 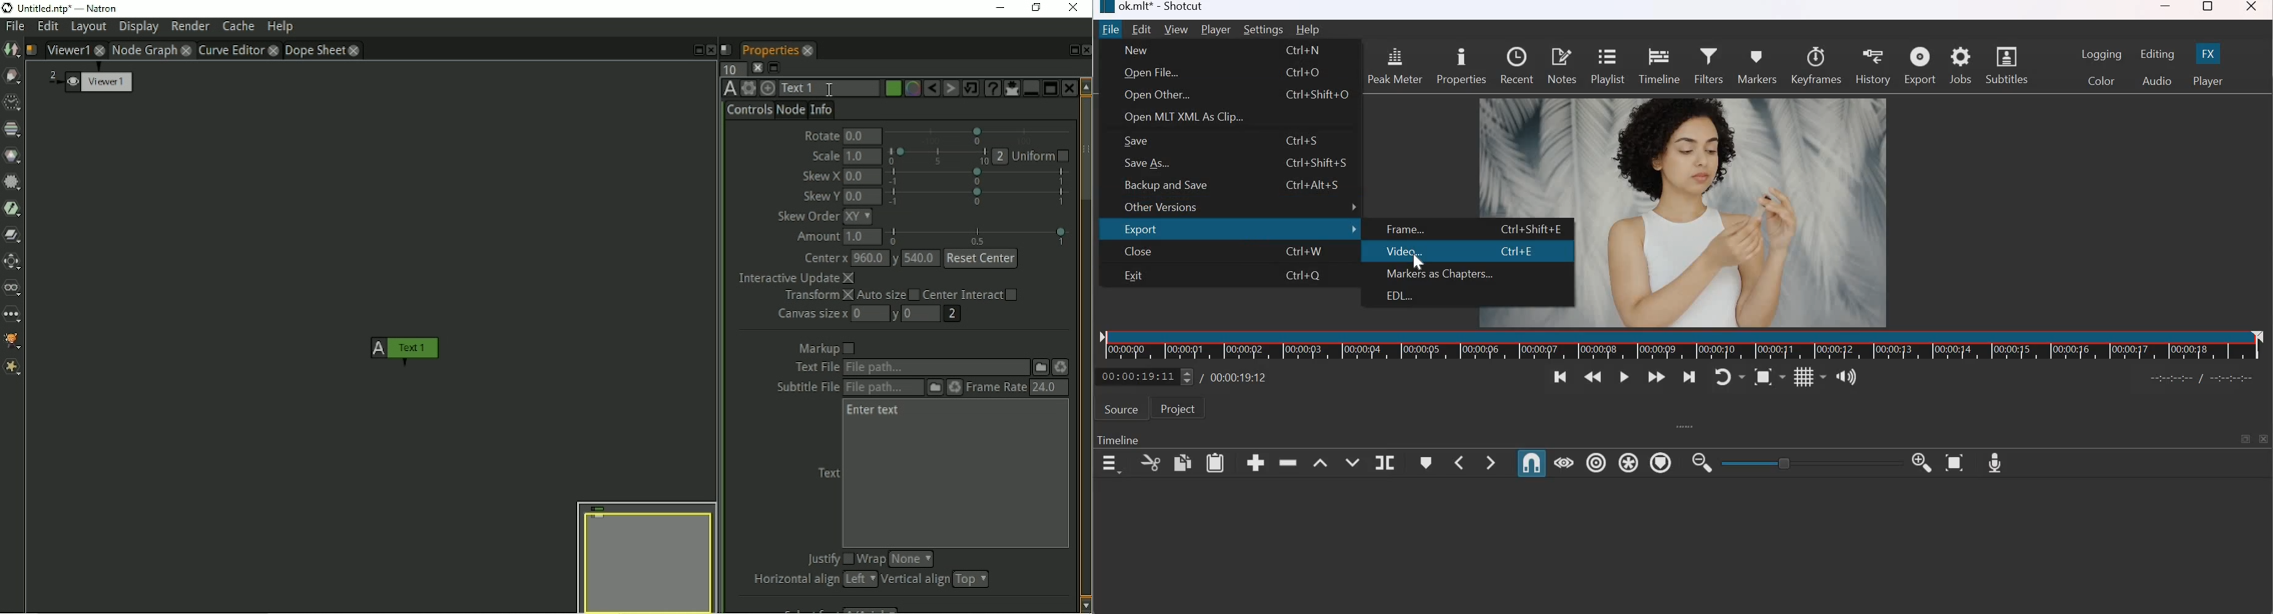 What do you see at coordinates (1461, 66) in the screenshot?
I see `Properties` at bounding box center [1461, 66].